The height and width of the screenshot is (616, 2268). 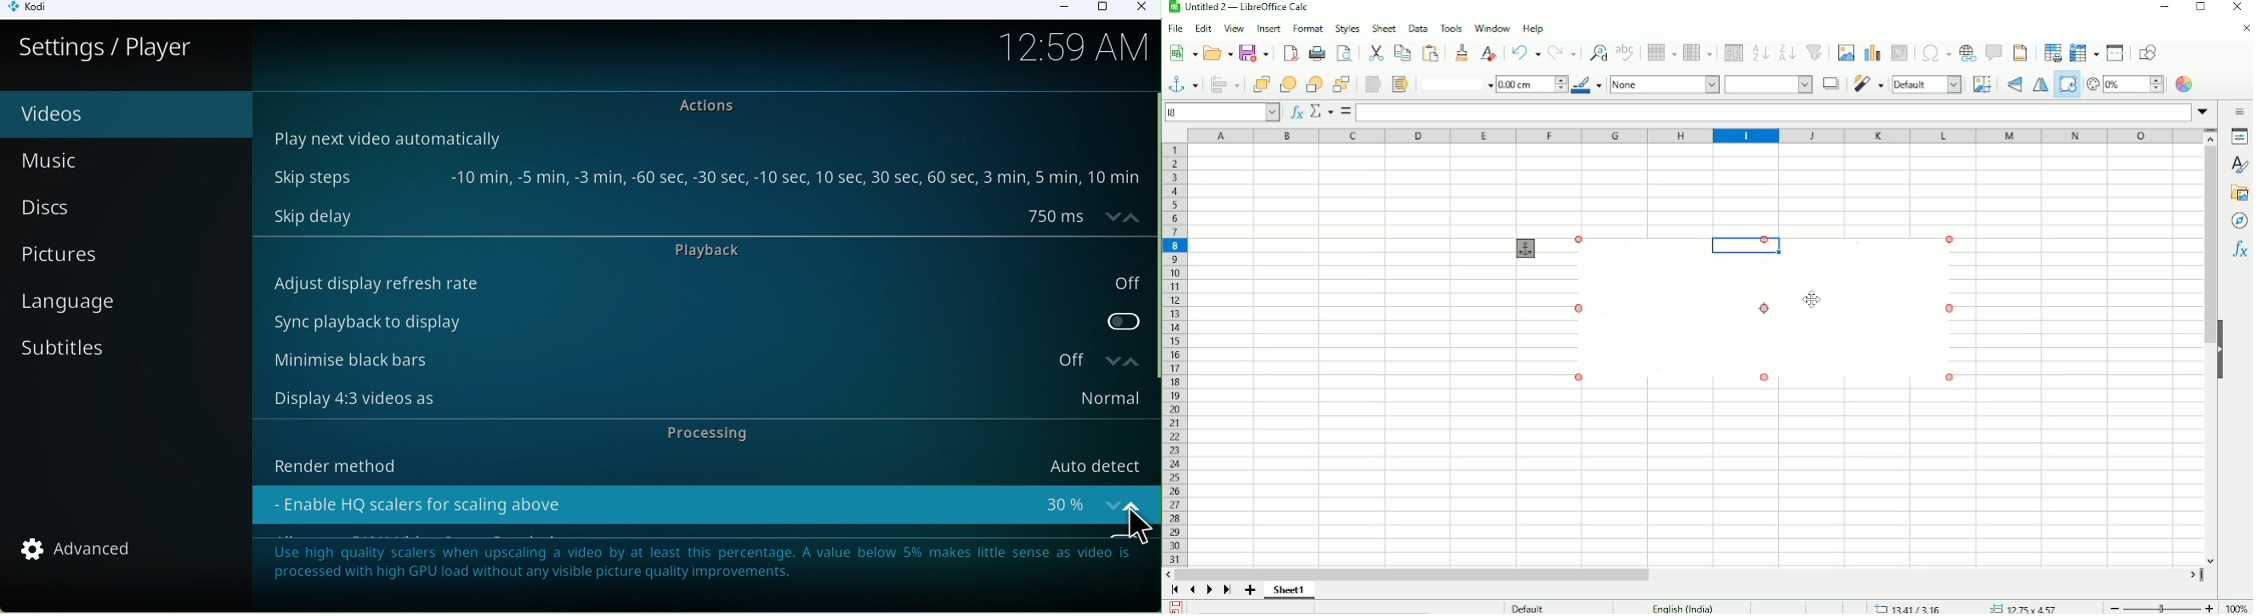 I want to click on Tools, so click(x=1452, y=29).